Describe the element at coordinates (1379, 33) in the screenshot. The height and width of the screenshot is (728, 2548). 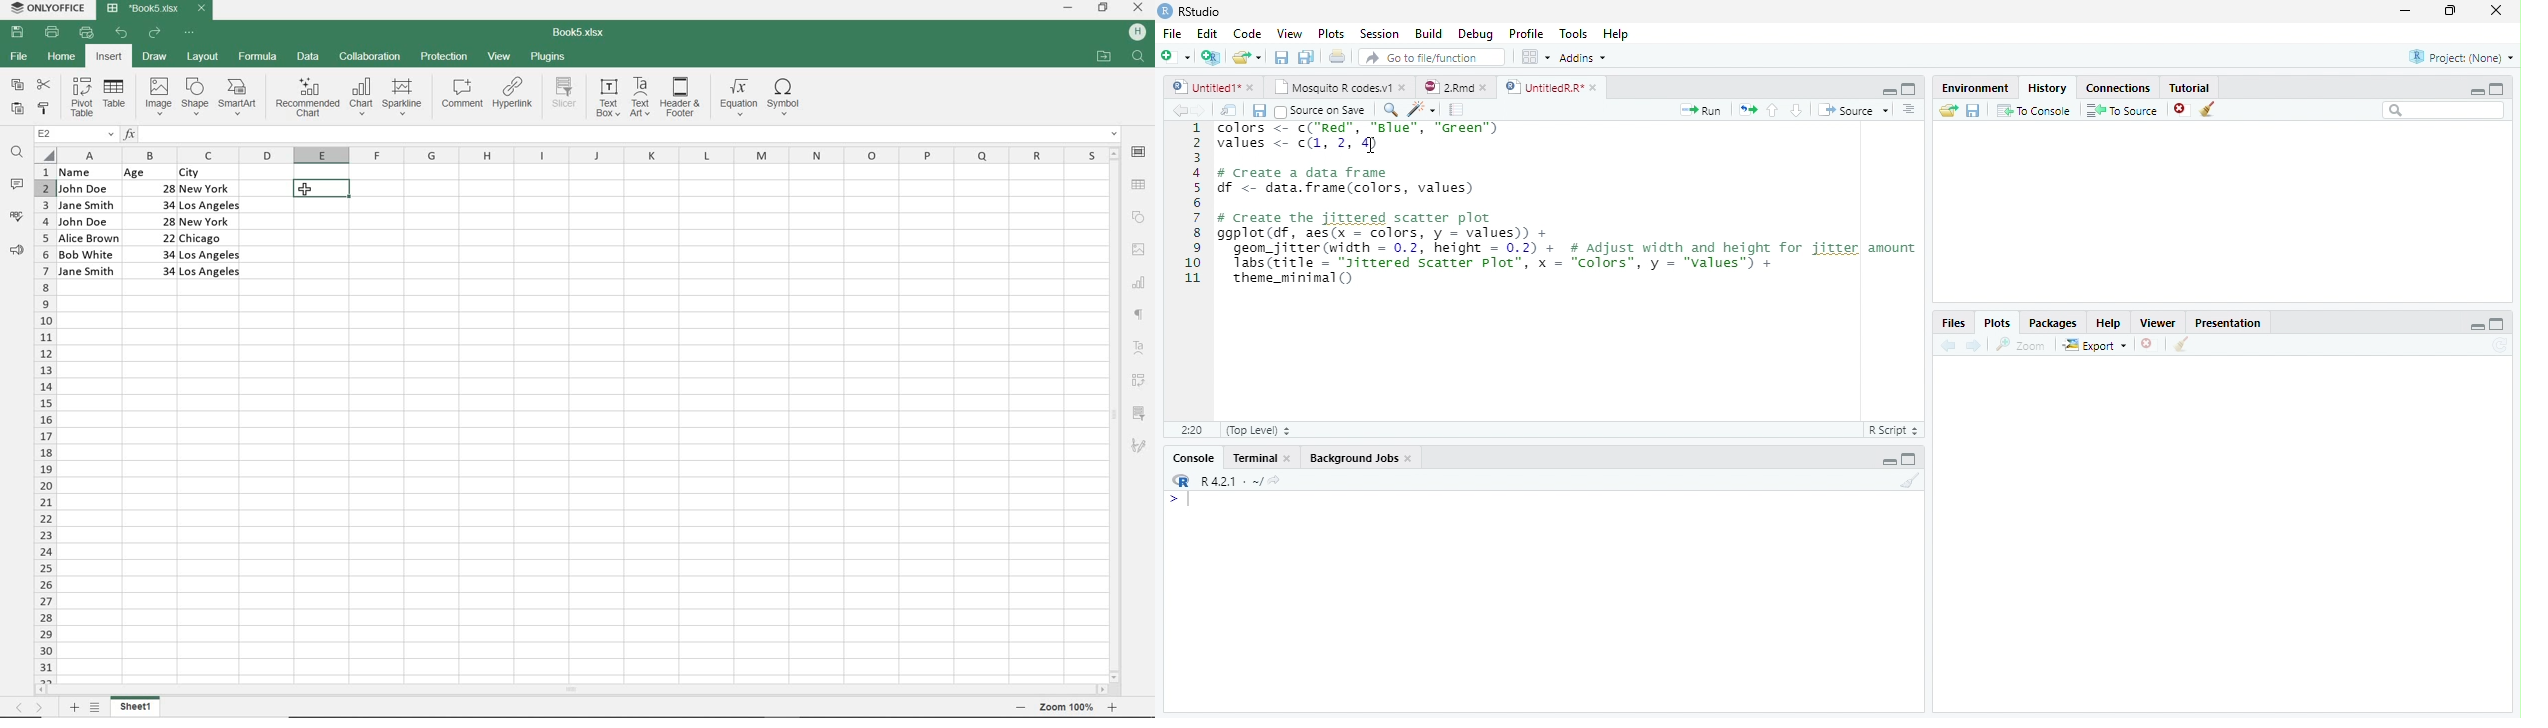
I see `Session` at that location.